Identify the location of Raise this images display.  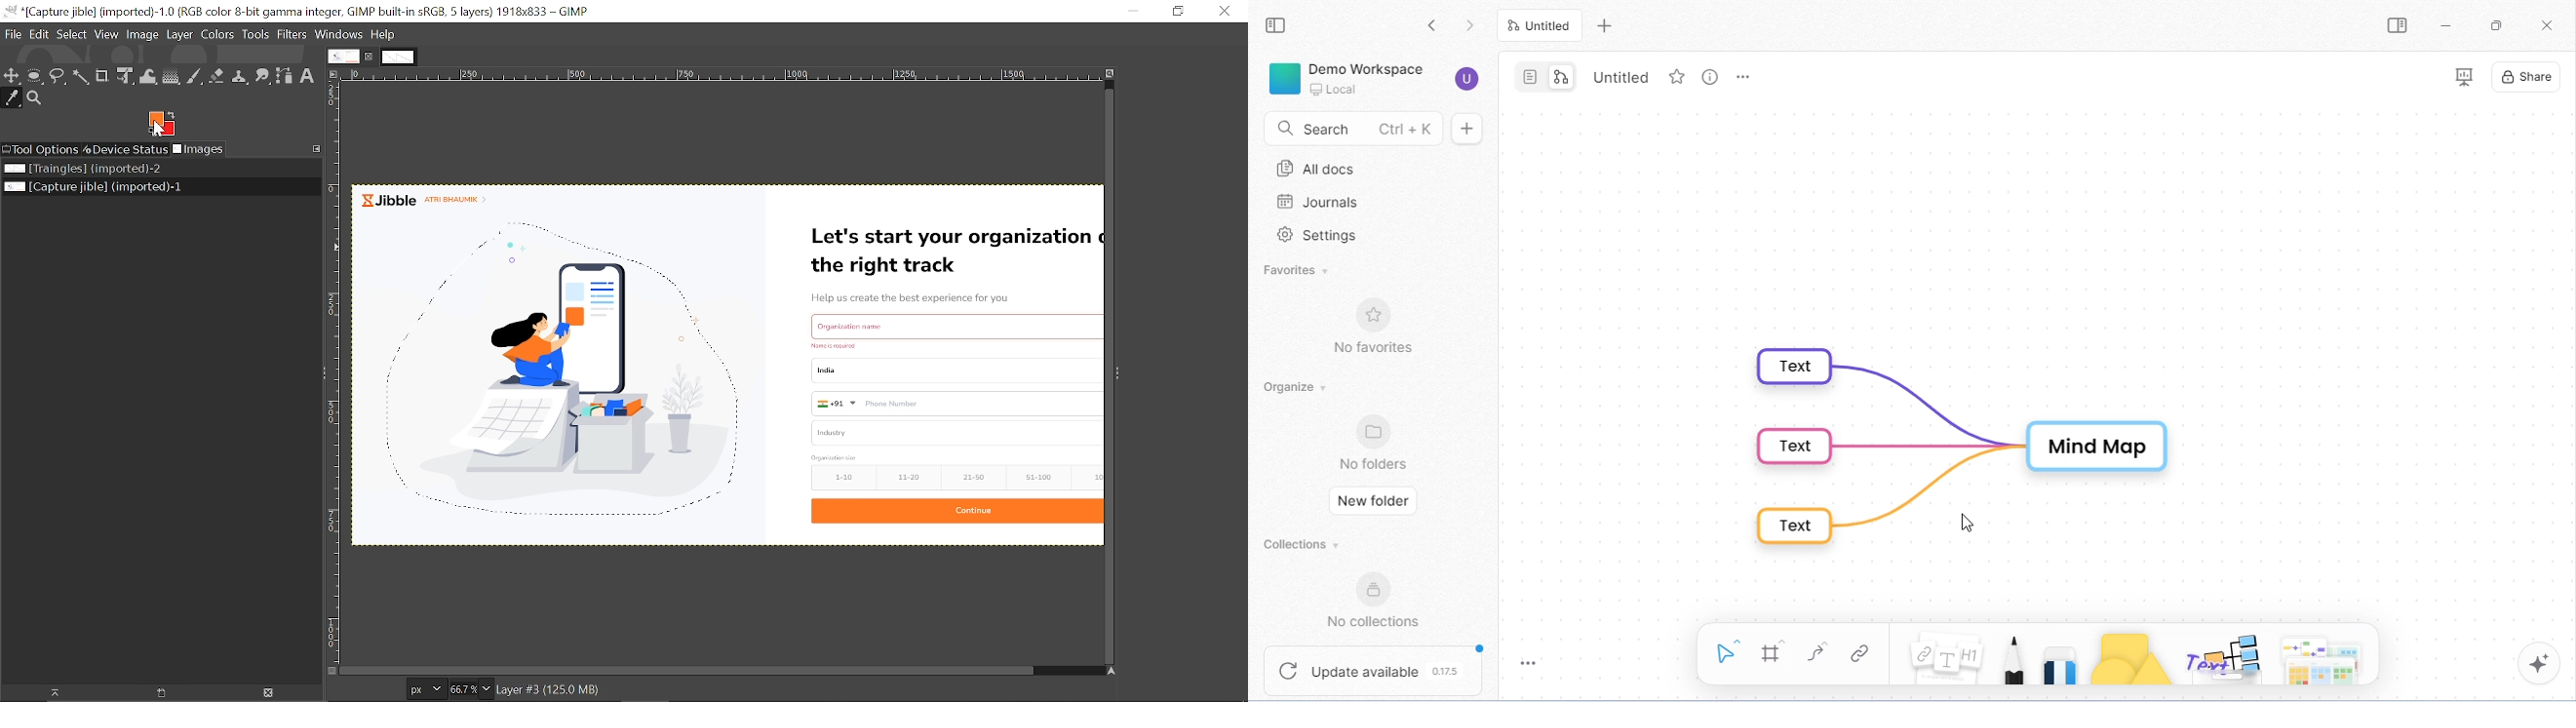
(48, 693).